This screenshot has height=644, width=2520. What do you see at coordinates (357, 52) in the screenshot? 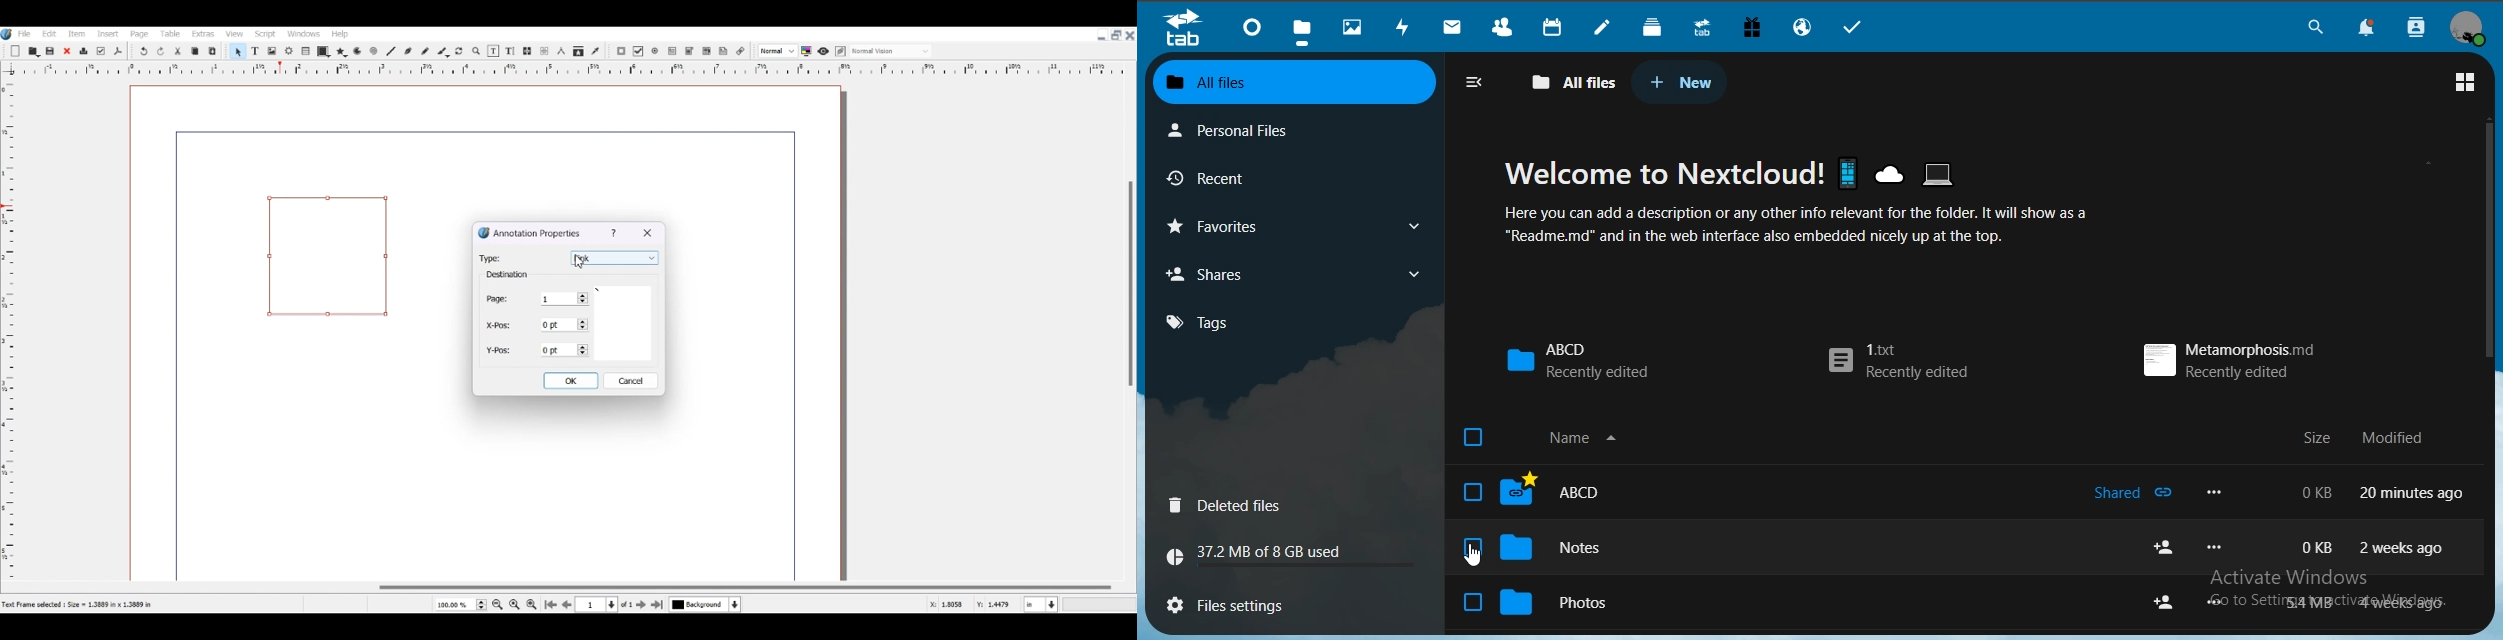
I see `Arc` at bounding box center [357, 52].